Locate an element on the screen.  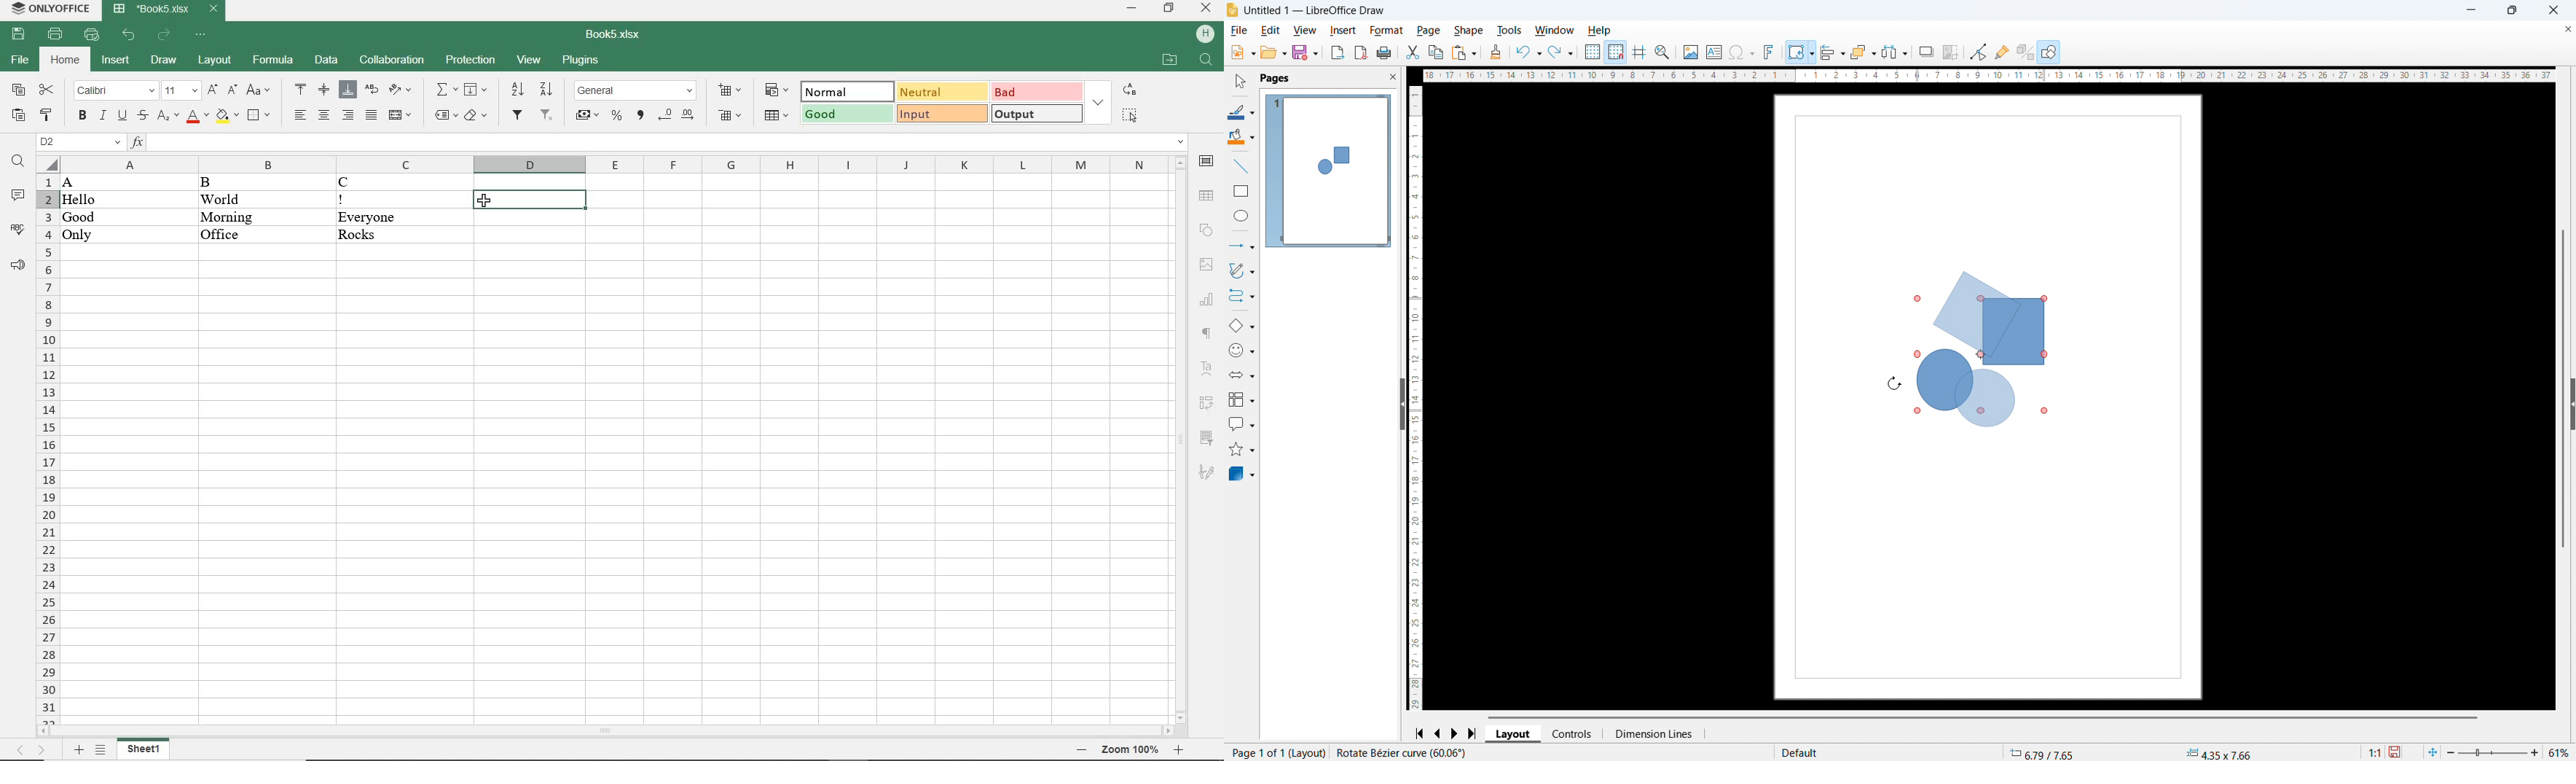
input function is located at coordinates (659, 143).